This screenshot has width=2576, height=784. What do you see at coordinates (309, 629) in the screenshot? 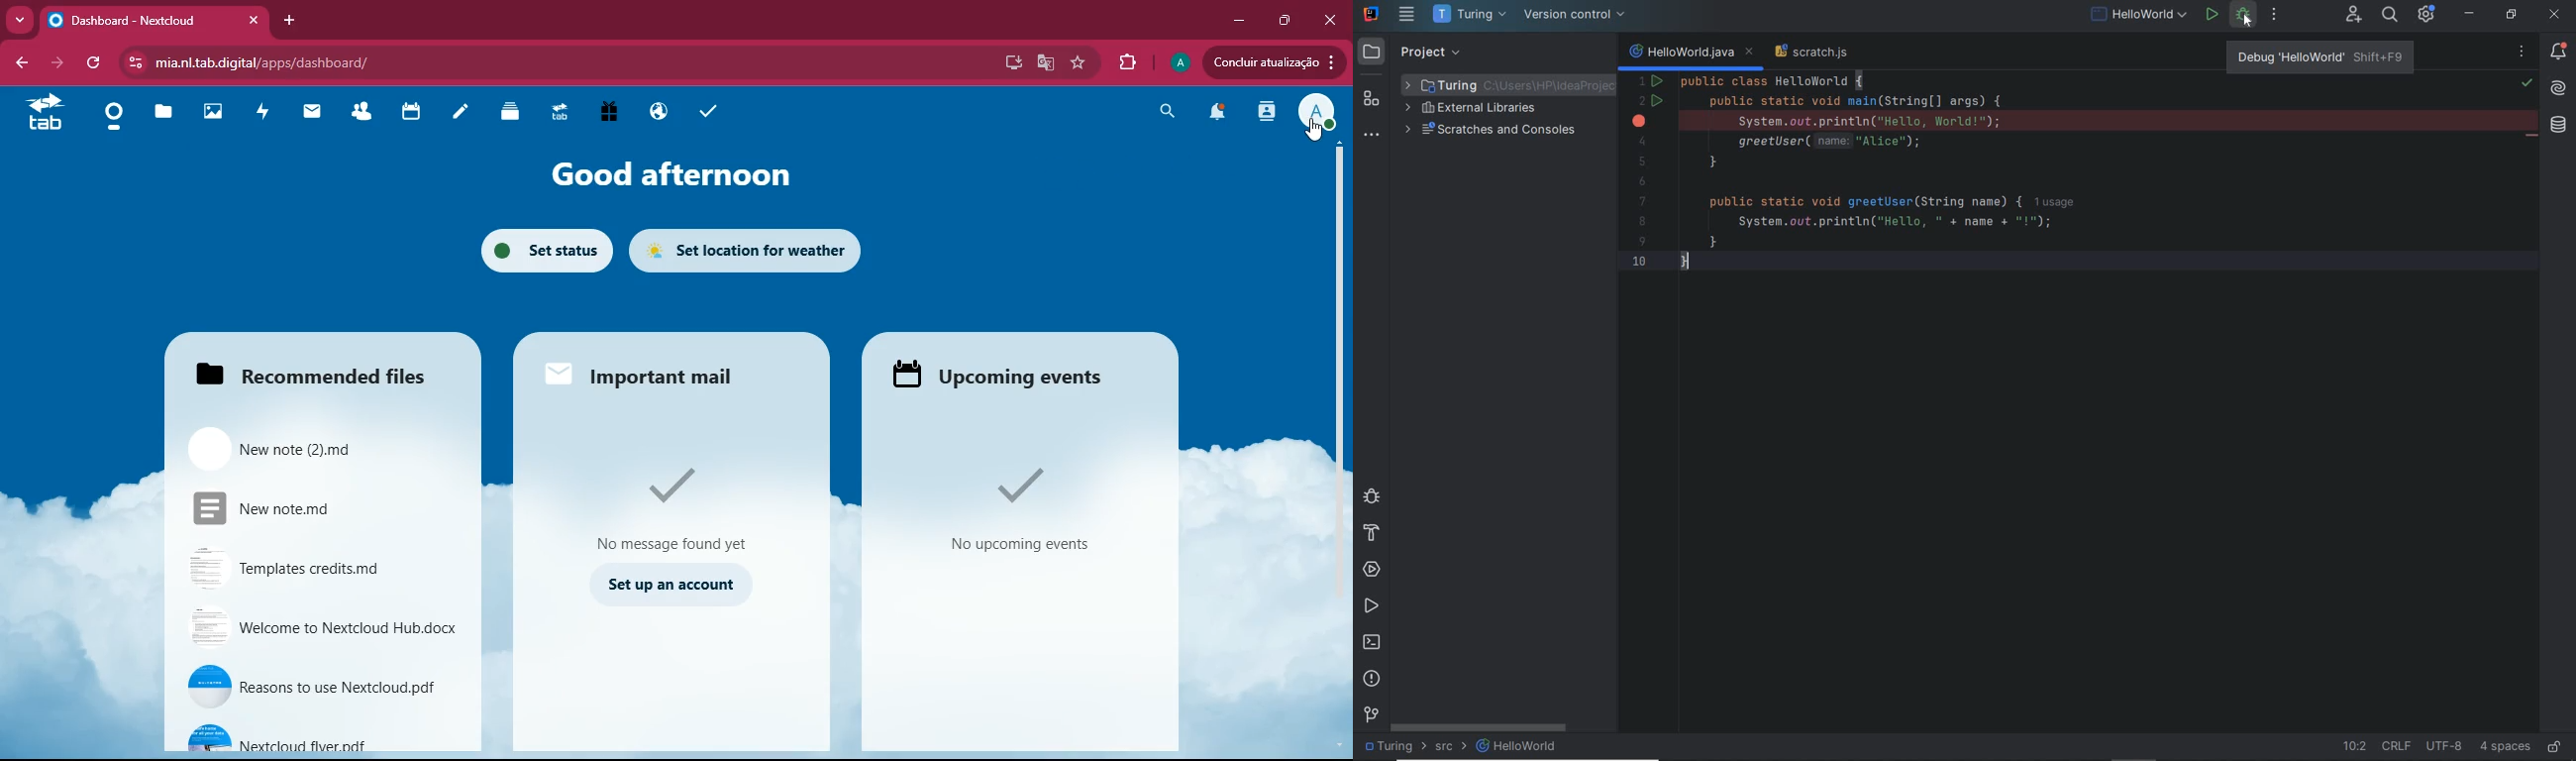
I see `Welcome to Nextcloud Hub.docx` at bounding box center [309, 629].